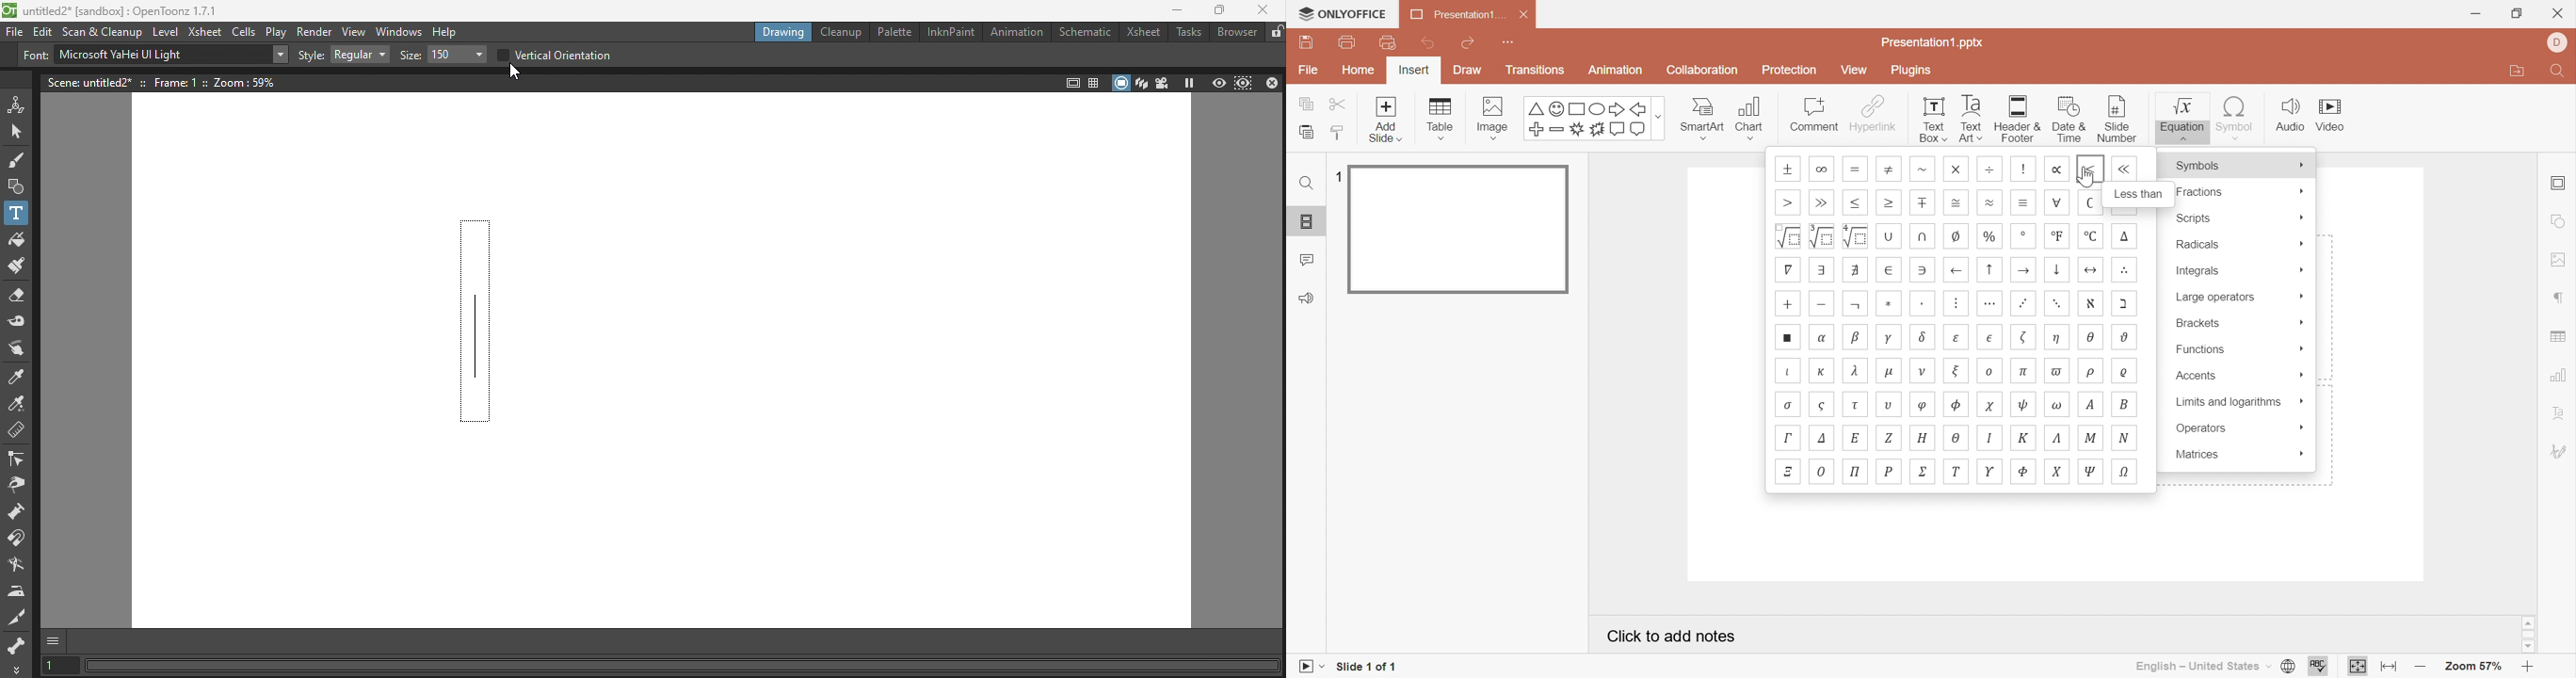 This screenshot has width=2576, height=700. Describe the element at coordinates (2334, 114) in the screenshot. I see `Video` at that location.